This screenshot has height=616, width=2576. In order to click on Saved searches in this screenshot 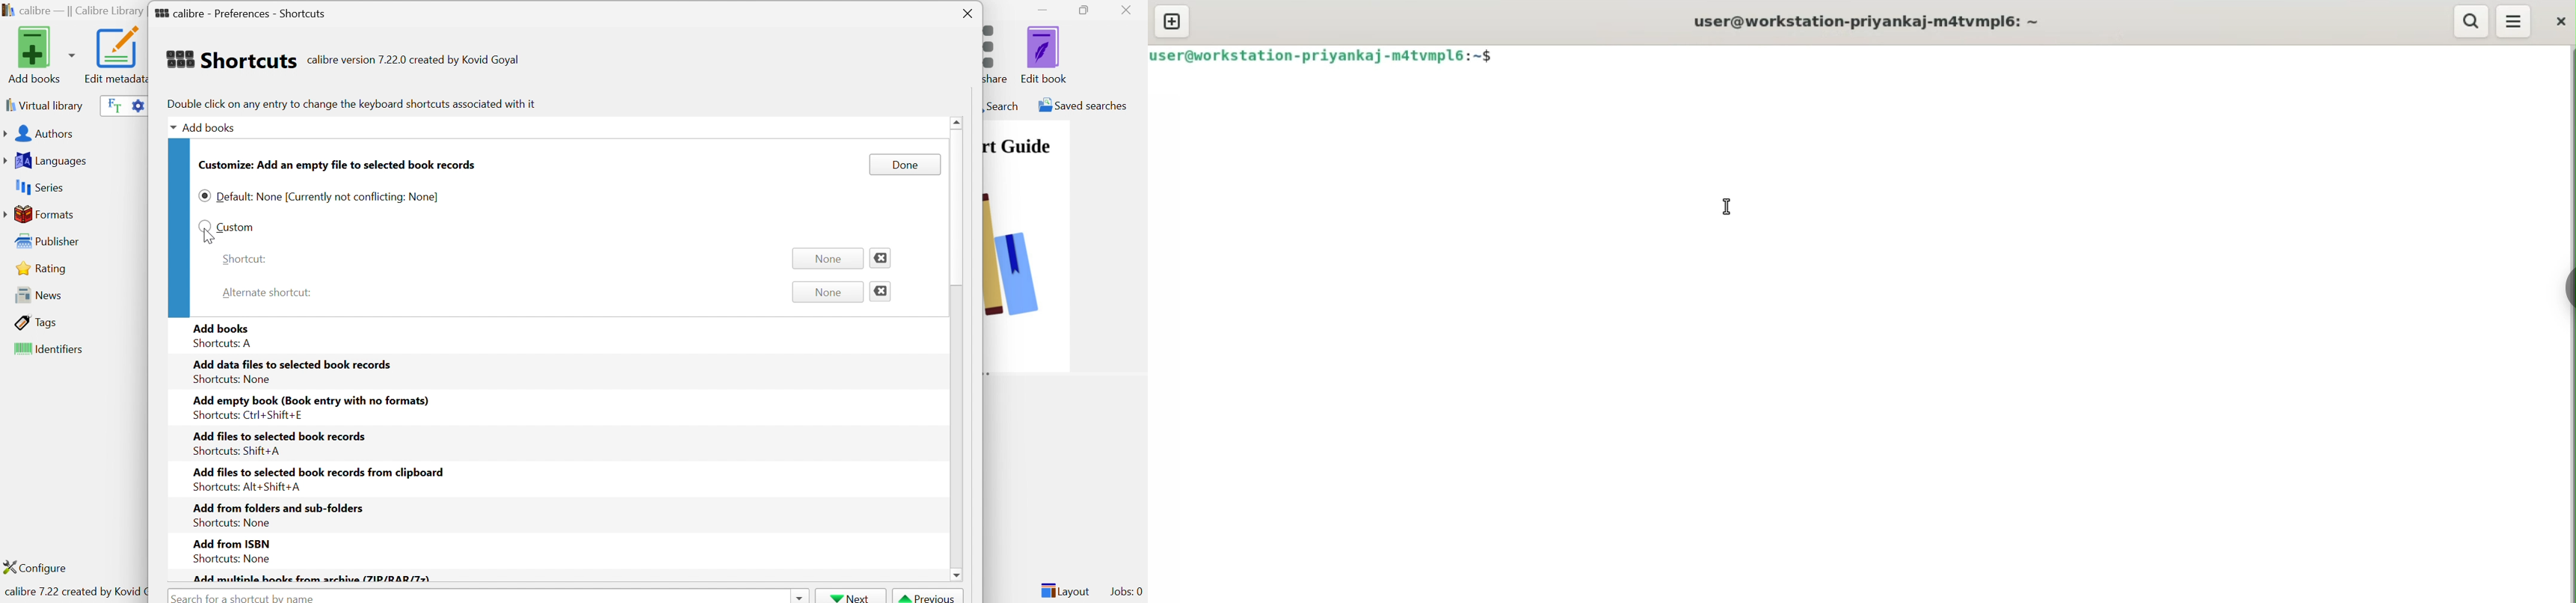, I will do `click(1082, 105)`.